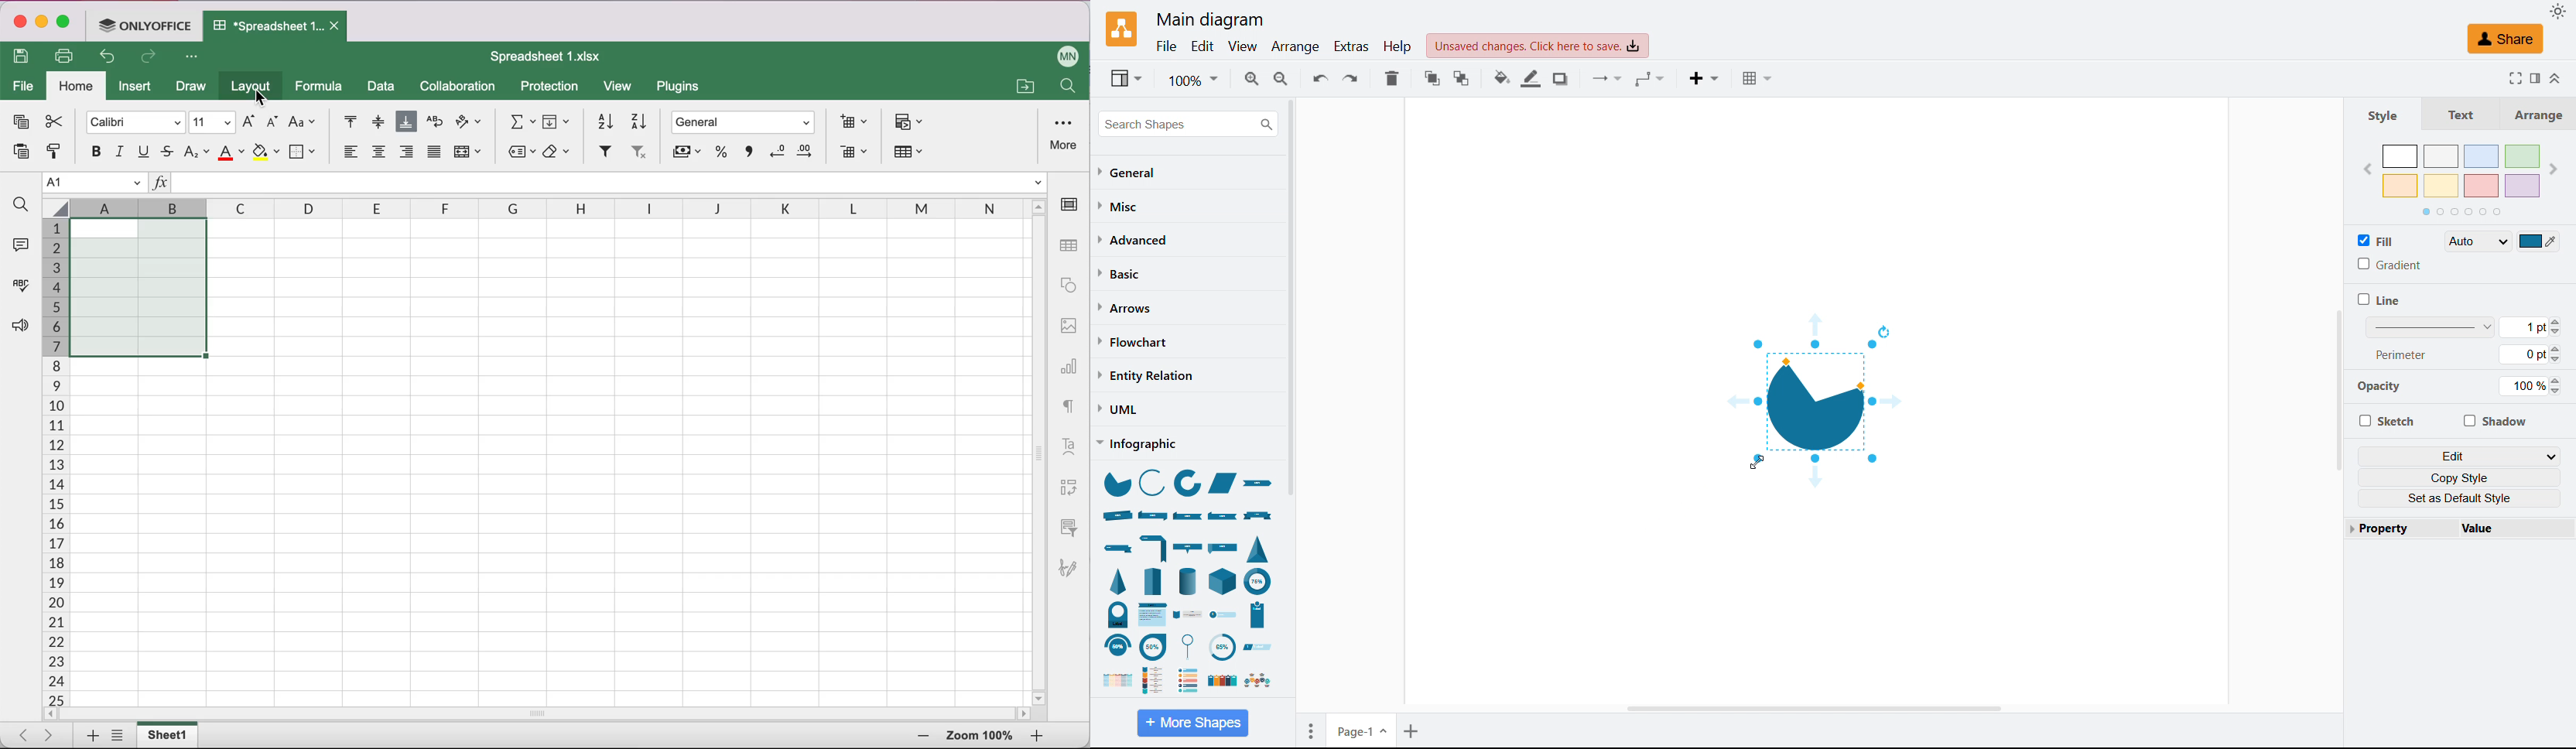  I want to click on Format type general, so click(746, 124).